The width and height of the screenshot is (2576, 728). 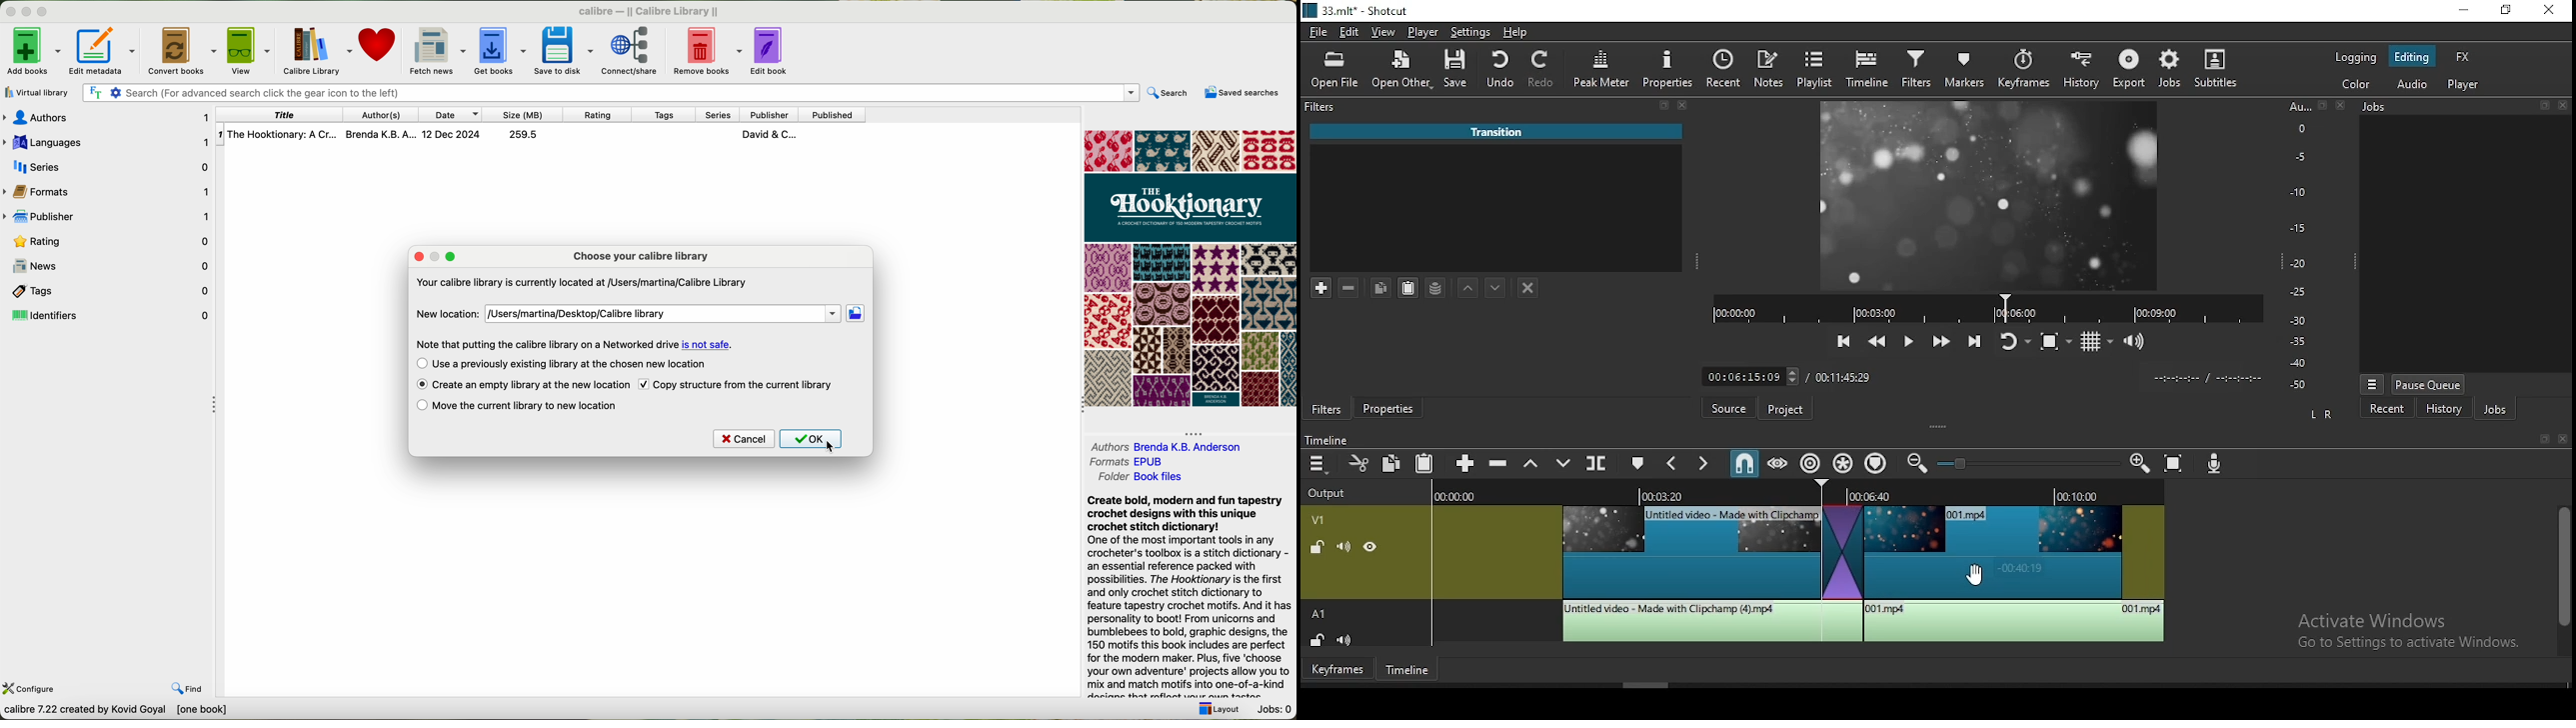 What do you see at coordinates (2372, 381) in the screenshot?
I see `view menu` at bounding box center [2372, 381].